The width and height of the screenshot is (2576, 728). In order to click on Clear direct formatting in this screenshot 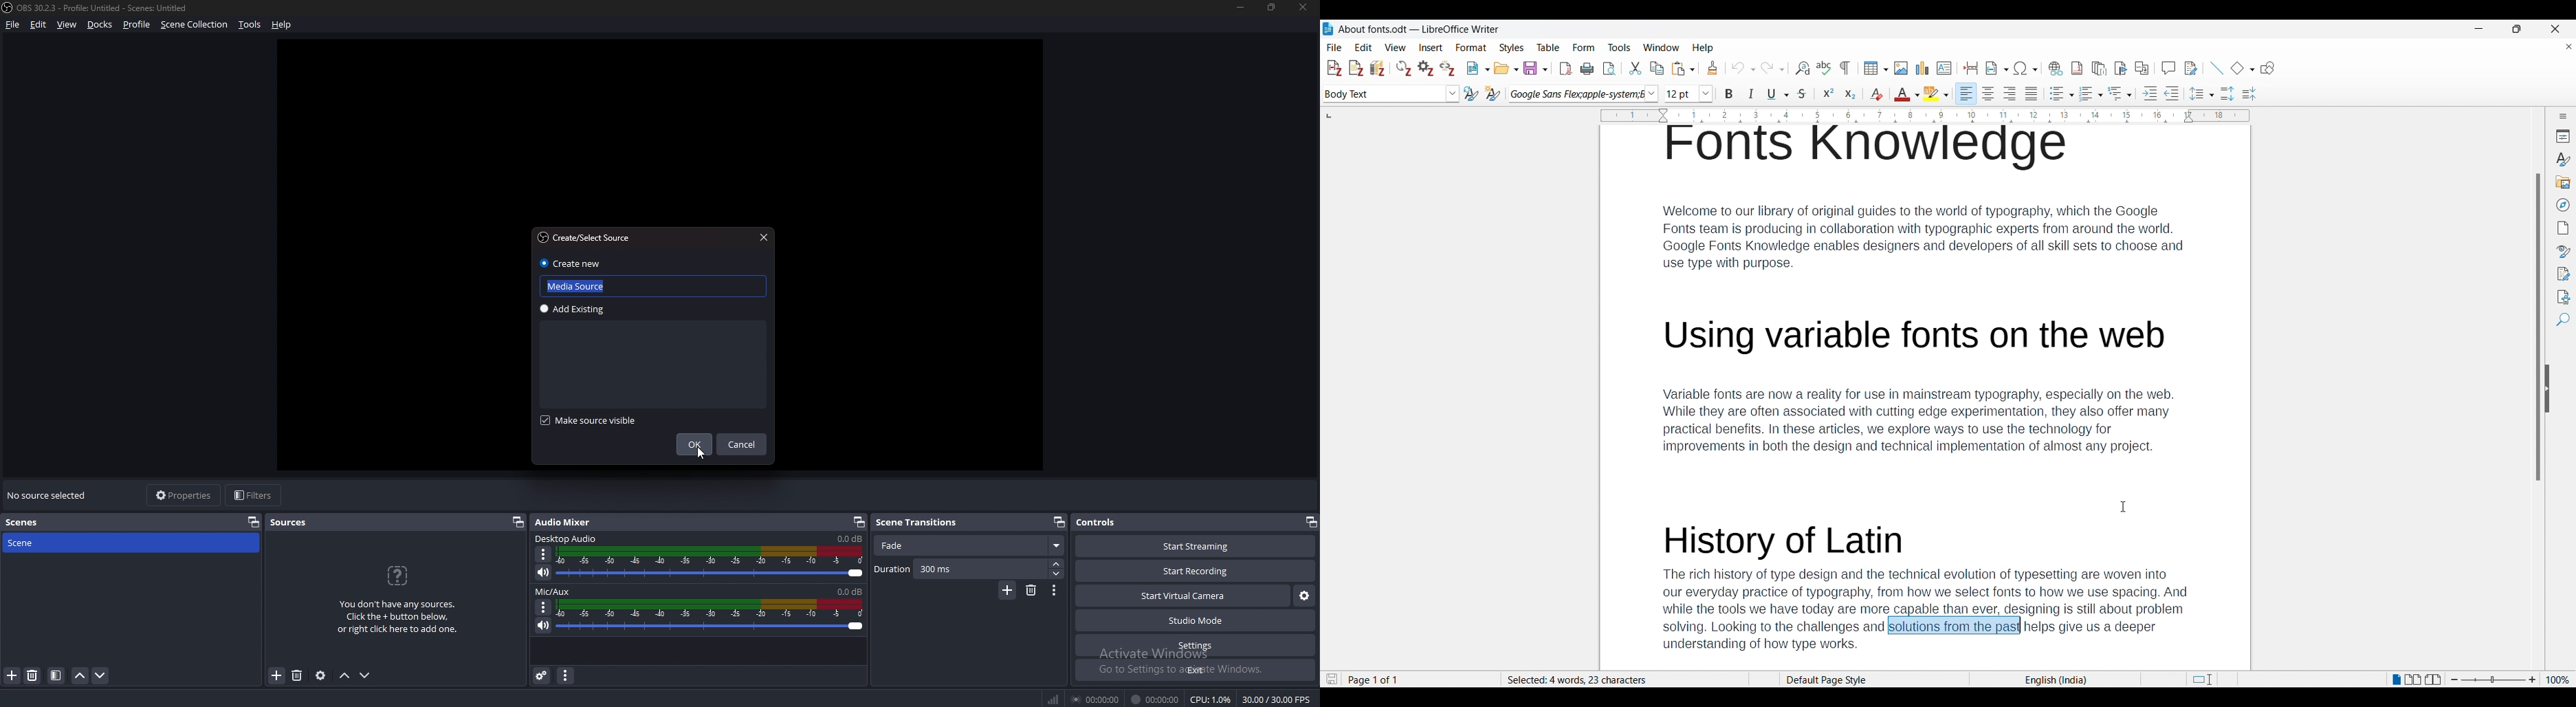, I will do `click(1876, 94)`.